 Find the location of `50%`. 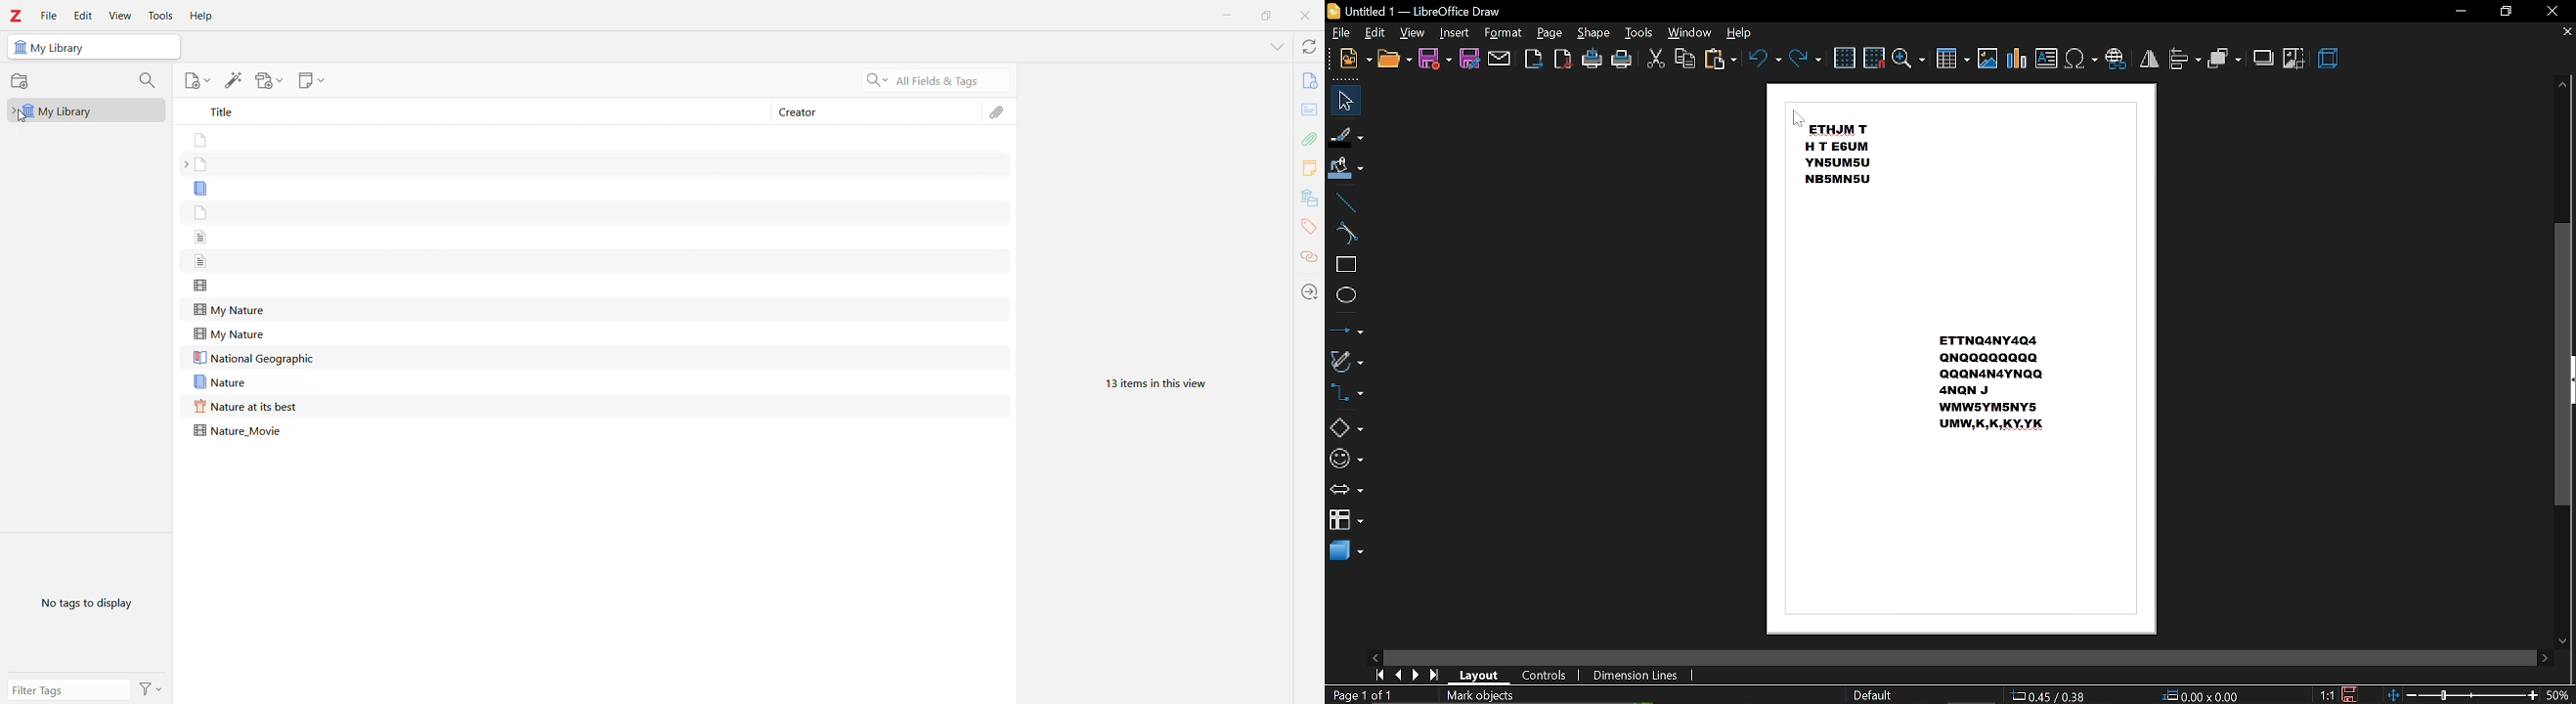

50% is located at coordinates (2558, 696).